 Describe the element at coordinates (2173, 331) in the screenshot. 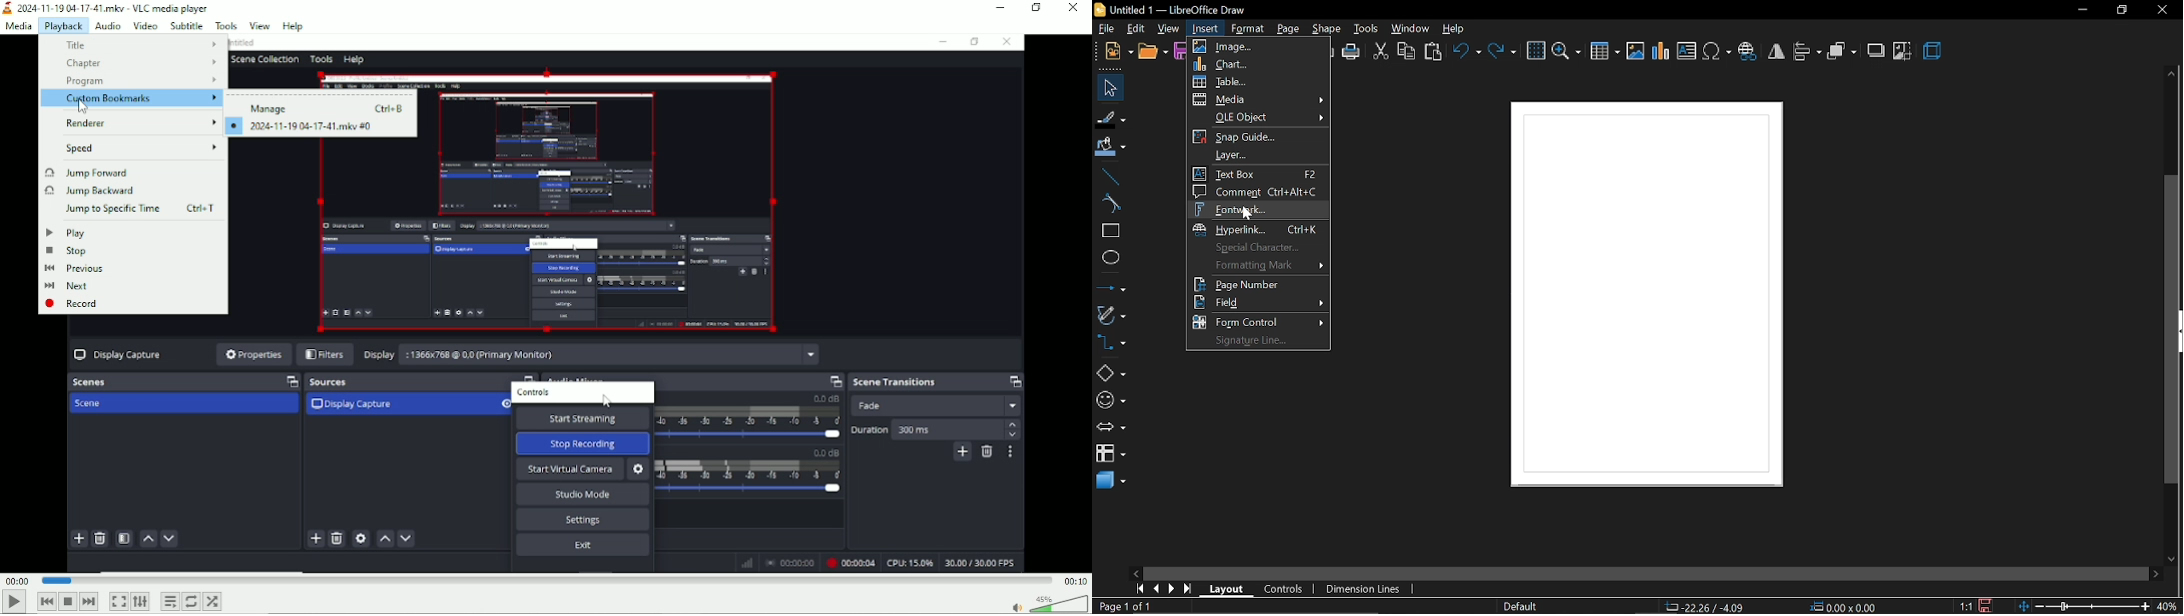

I see `vertical scrollbar` at that location.